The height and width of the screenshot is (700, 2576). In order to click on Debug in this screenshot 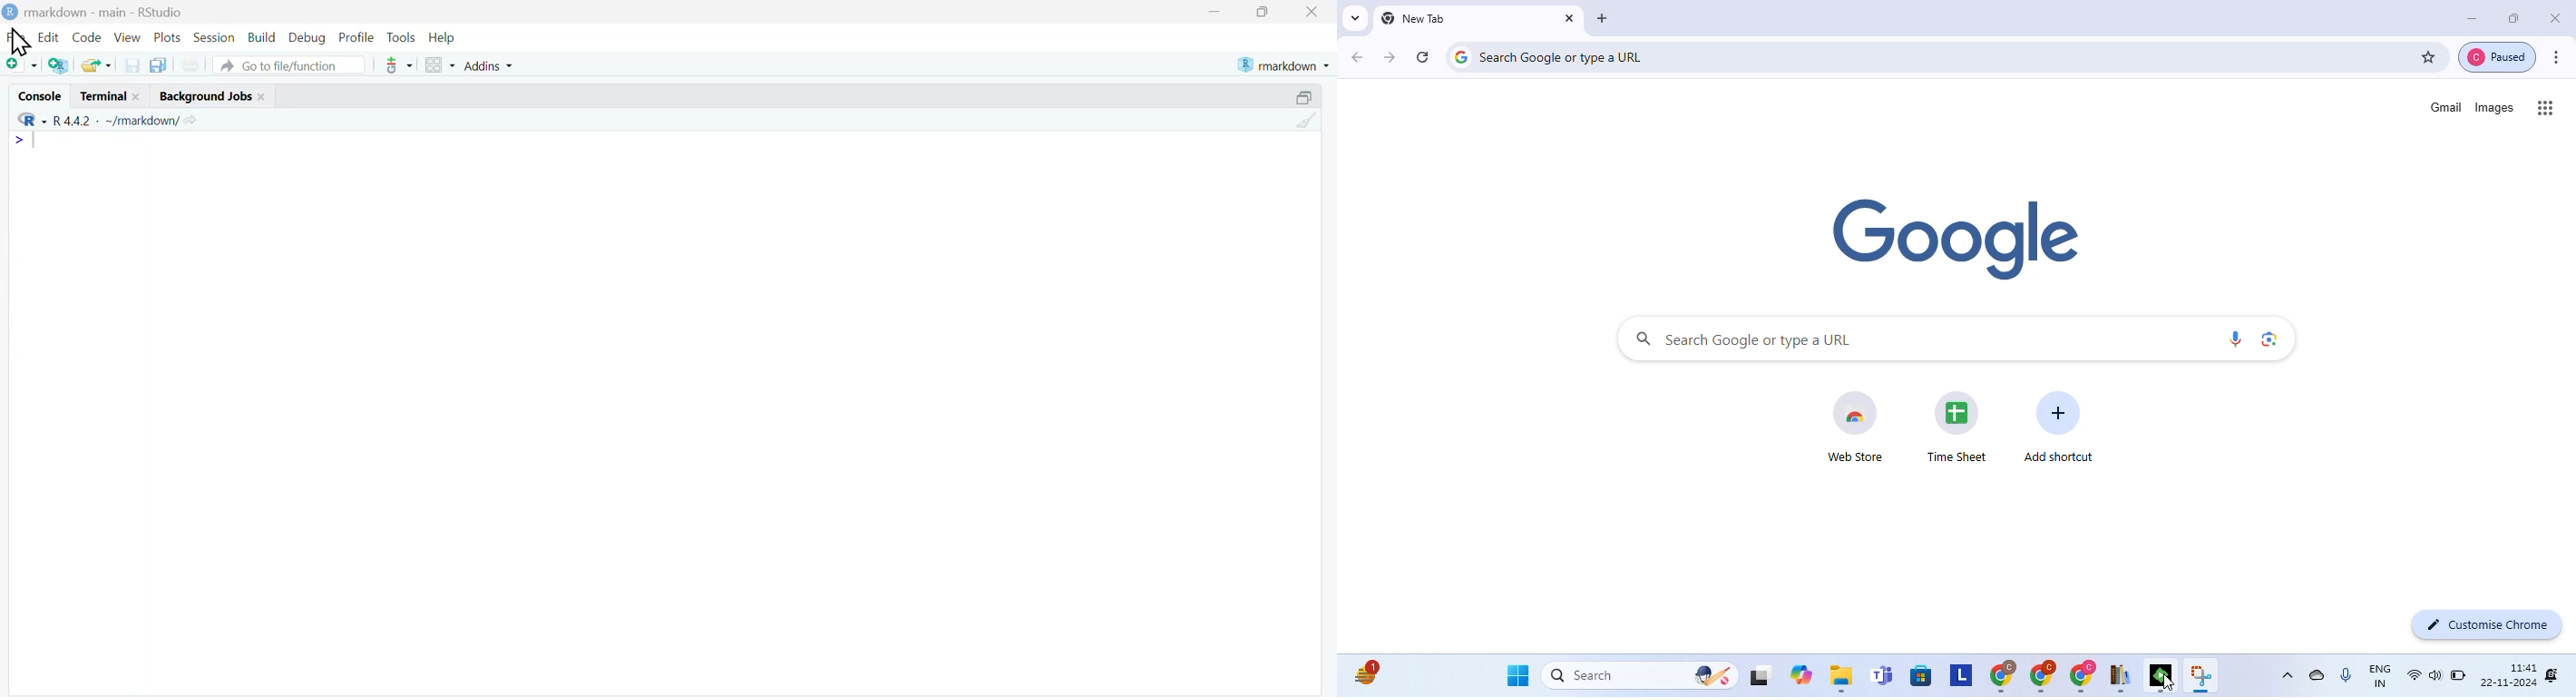, I will do `click(307, 38)`.